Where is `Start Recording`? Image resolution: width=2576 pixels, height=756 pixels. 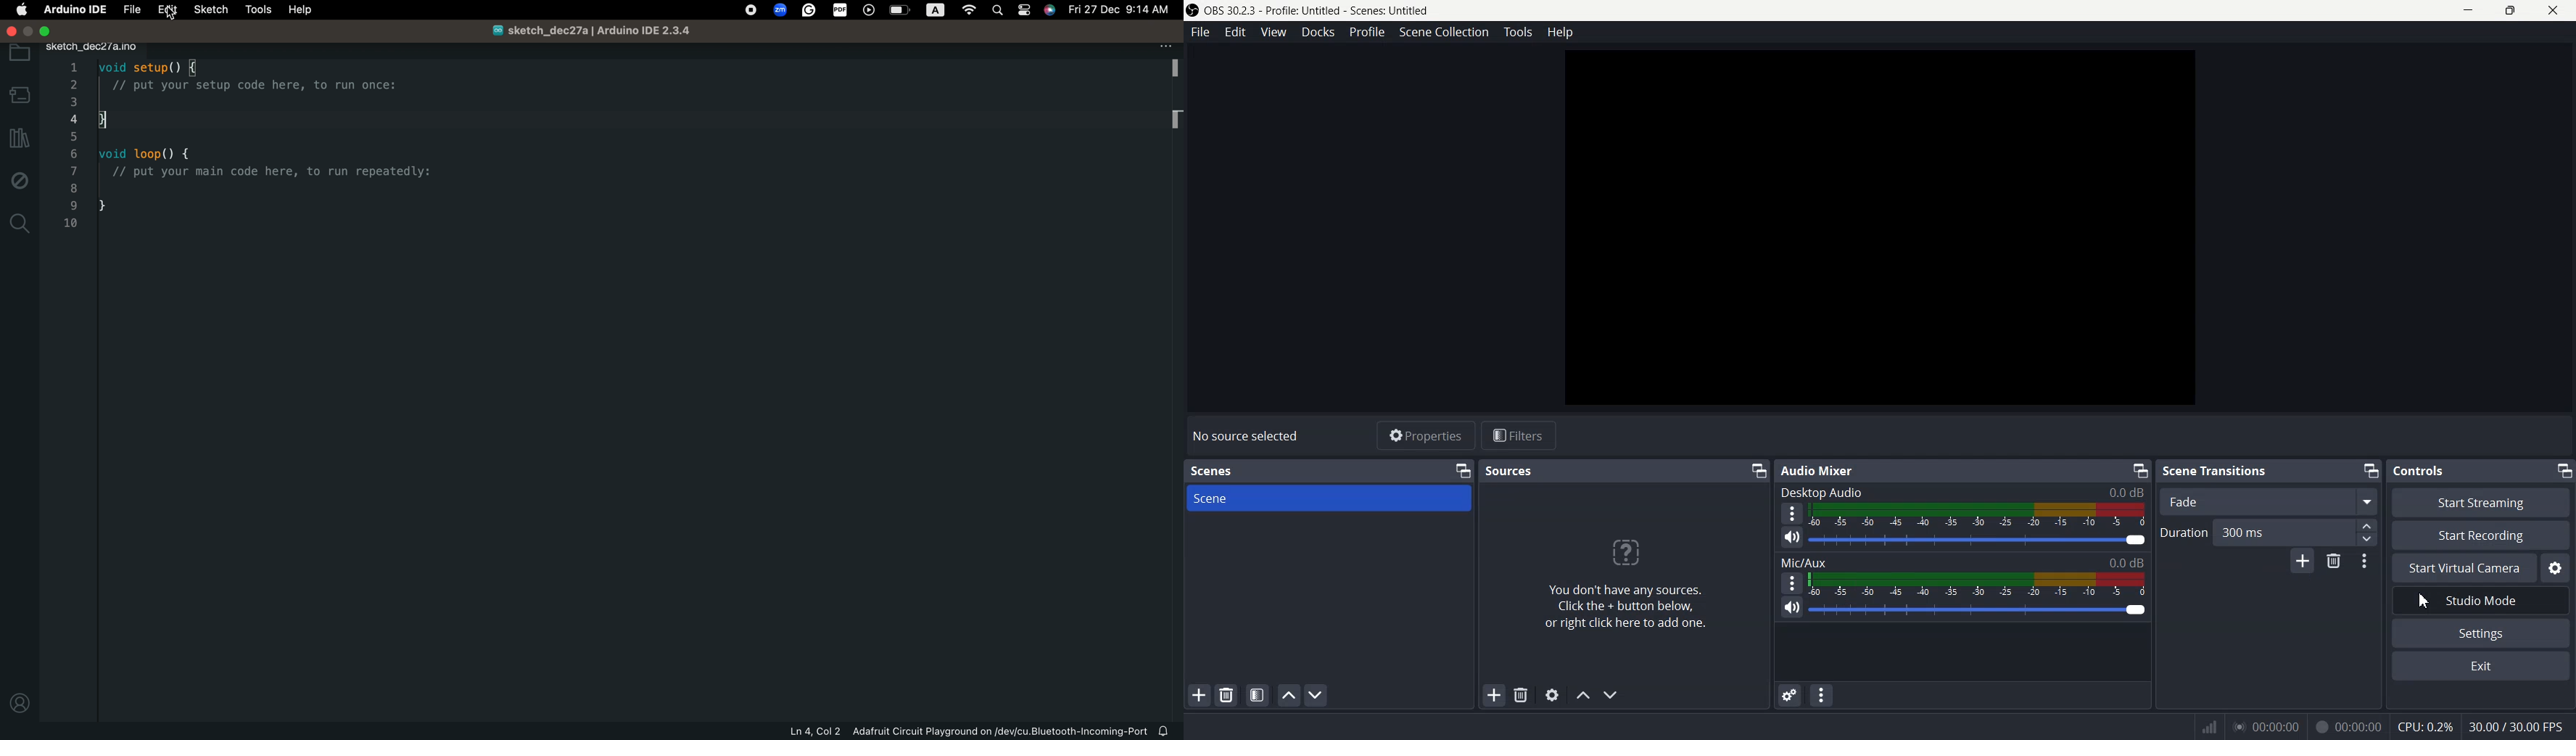
Start Recording is located at coordinates (2485, 535).